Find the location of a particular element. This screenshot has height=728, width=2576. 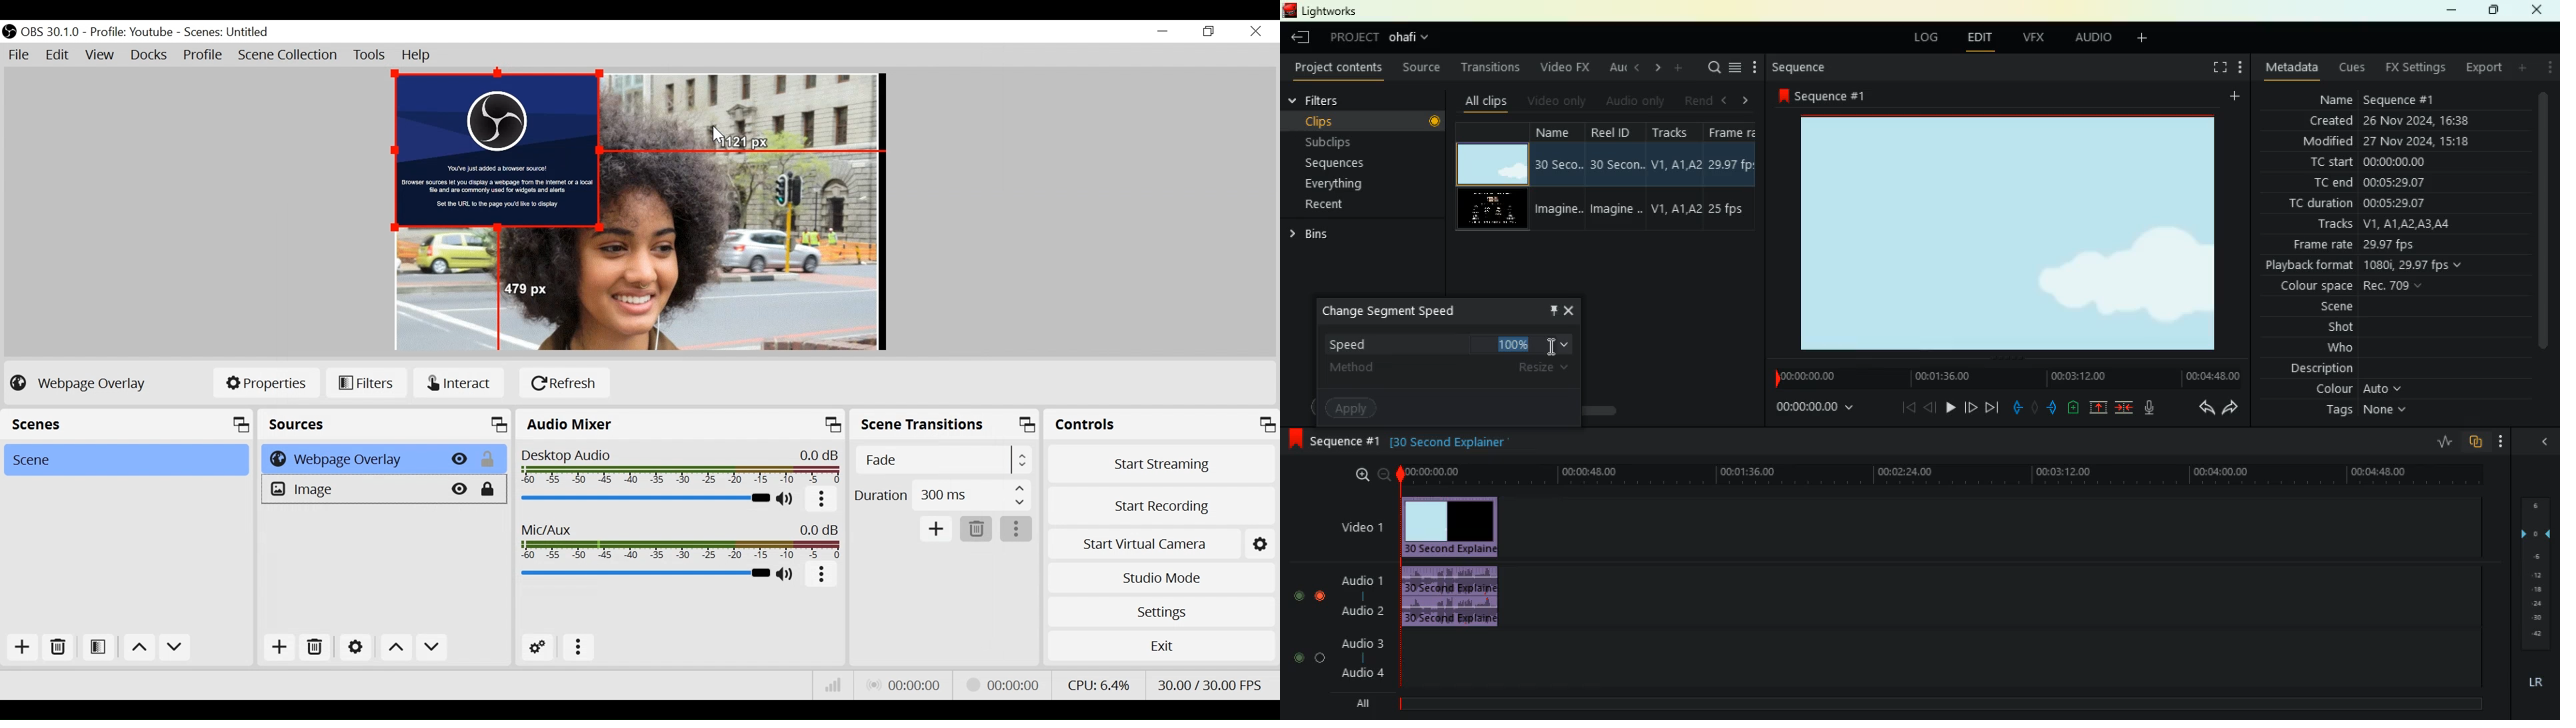

project contents is located at coordinates (1343, 68).